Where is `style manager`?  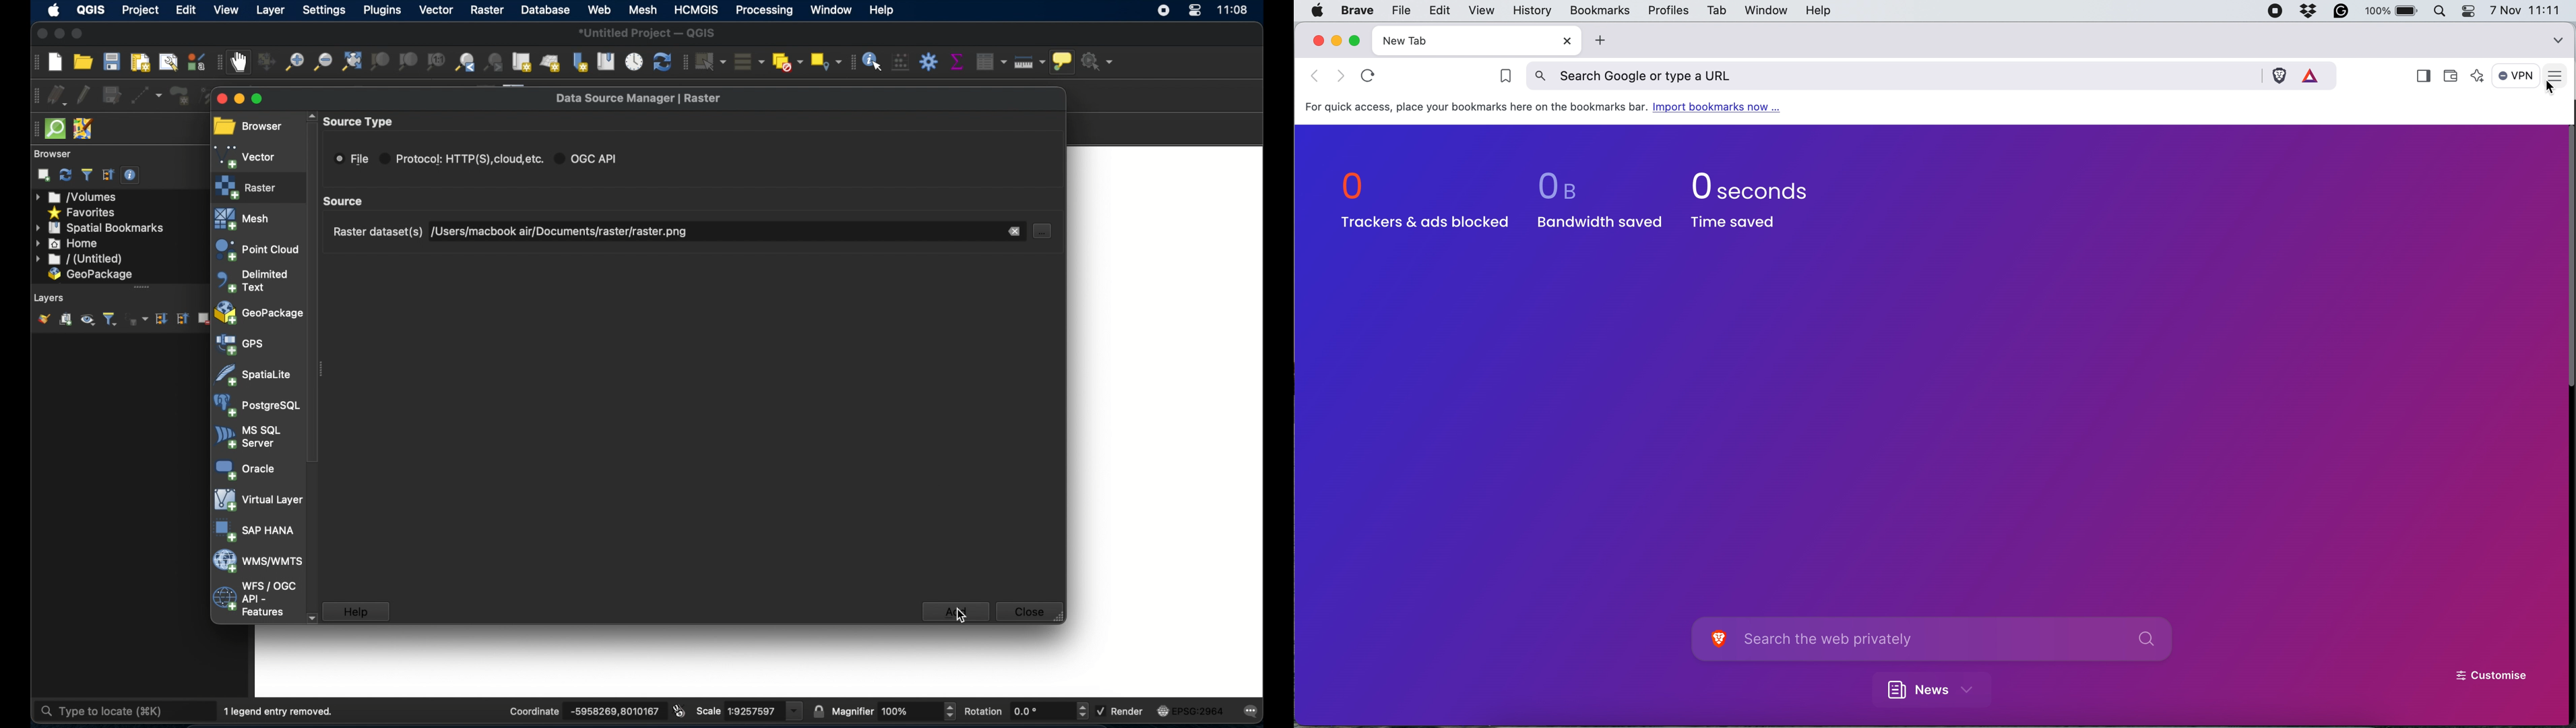
style manager is located at coordinates (195, 61).